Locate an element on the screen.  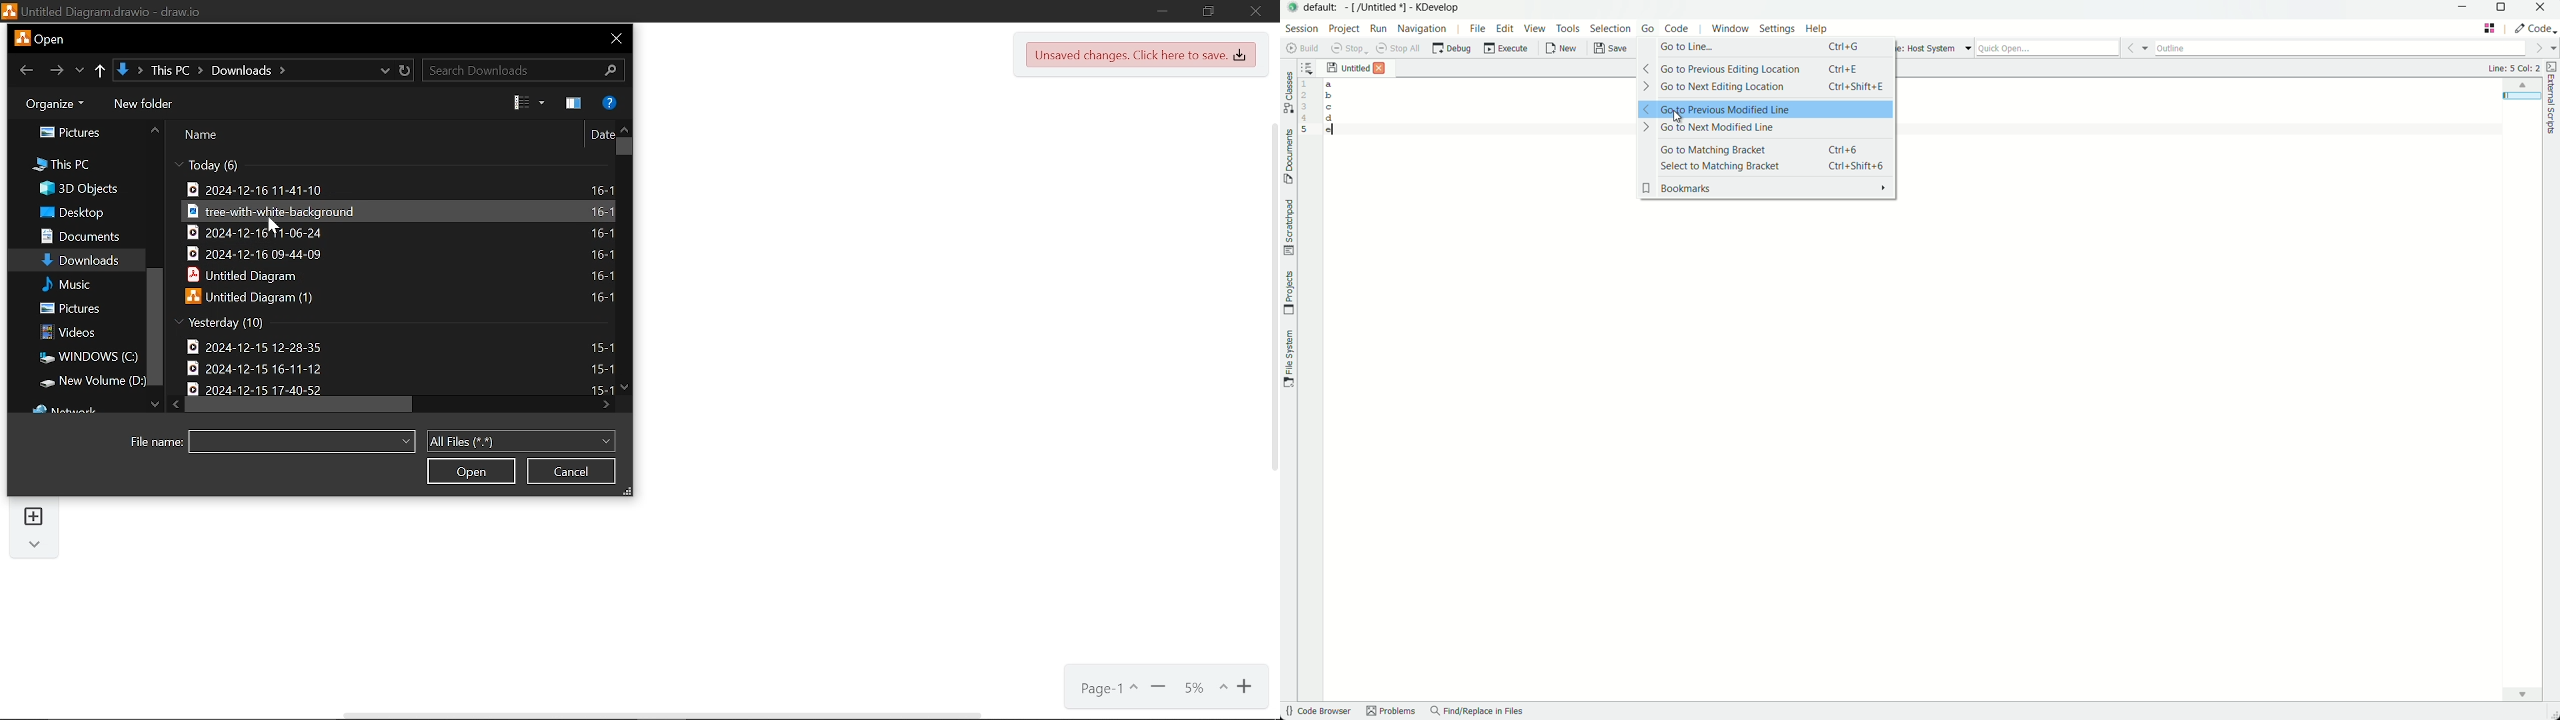
Cursor is located at coordinates (1677, 115).